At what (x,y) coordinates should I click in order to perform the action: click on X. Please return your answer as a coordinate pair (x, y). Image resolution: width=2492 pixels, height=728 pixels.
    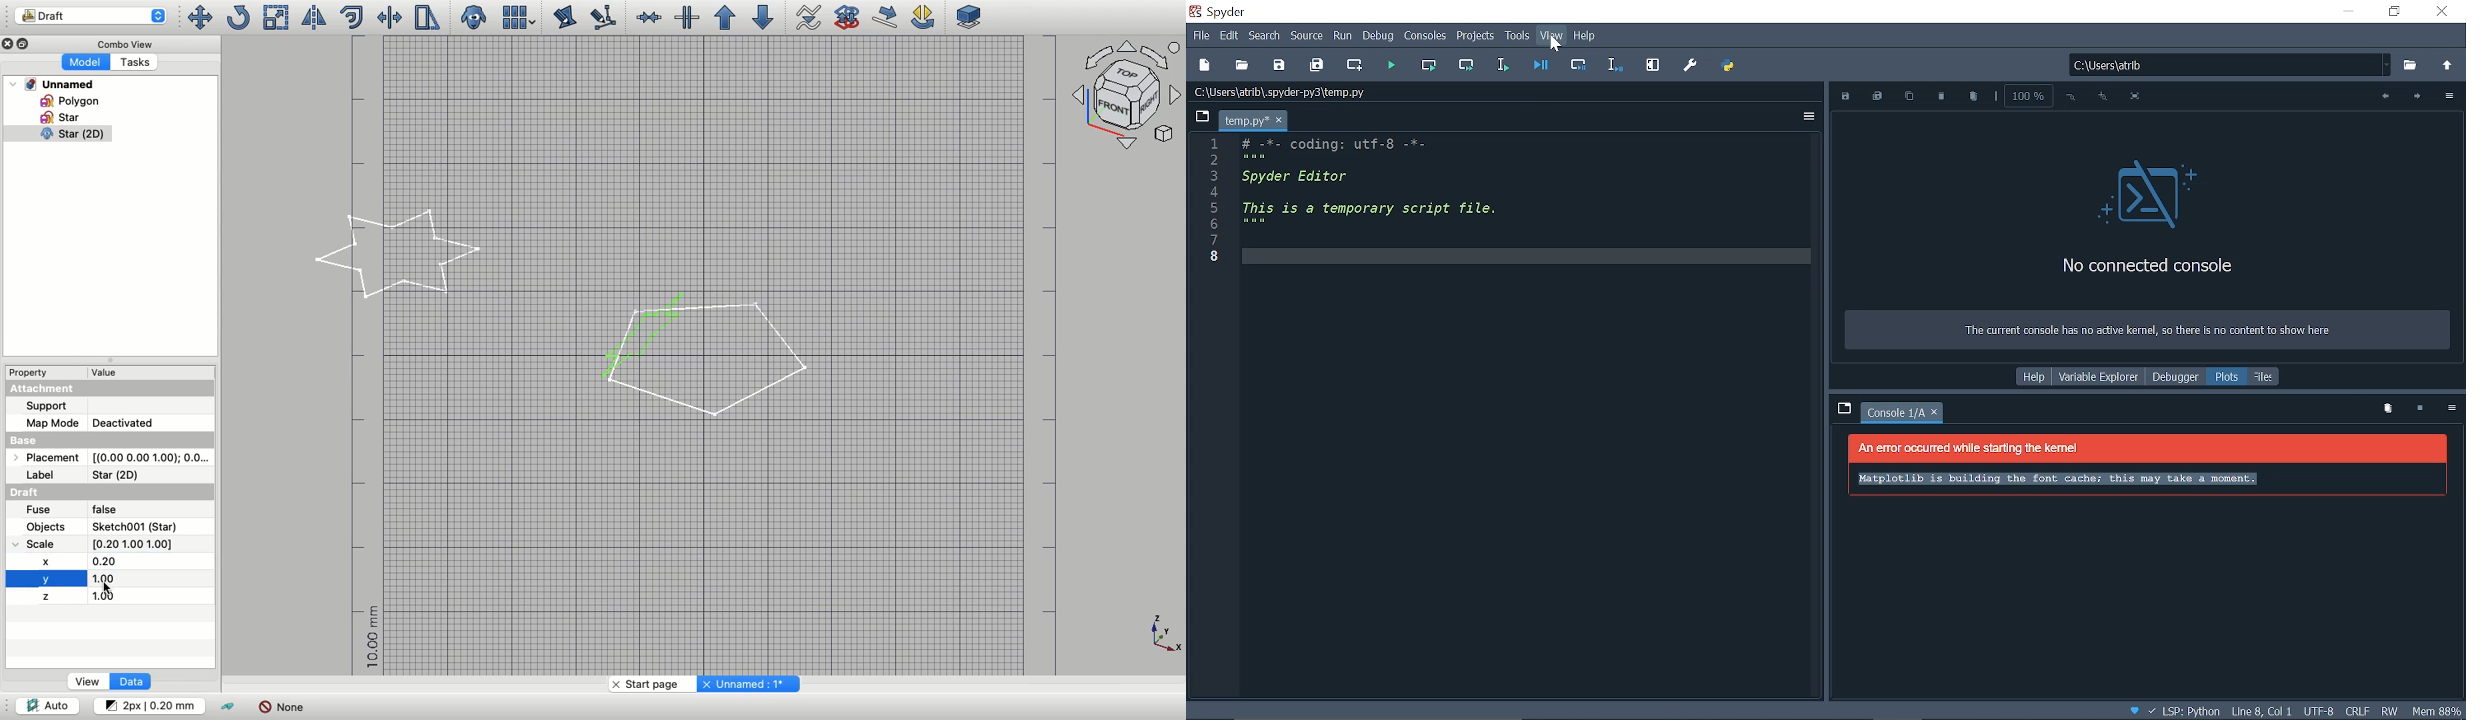
    Looking at the image, I should click on (46, 560).